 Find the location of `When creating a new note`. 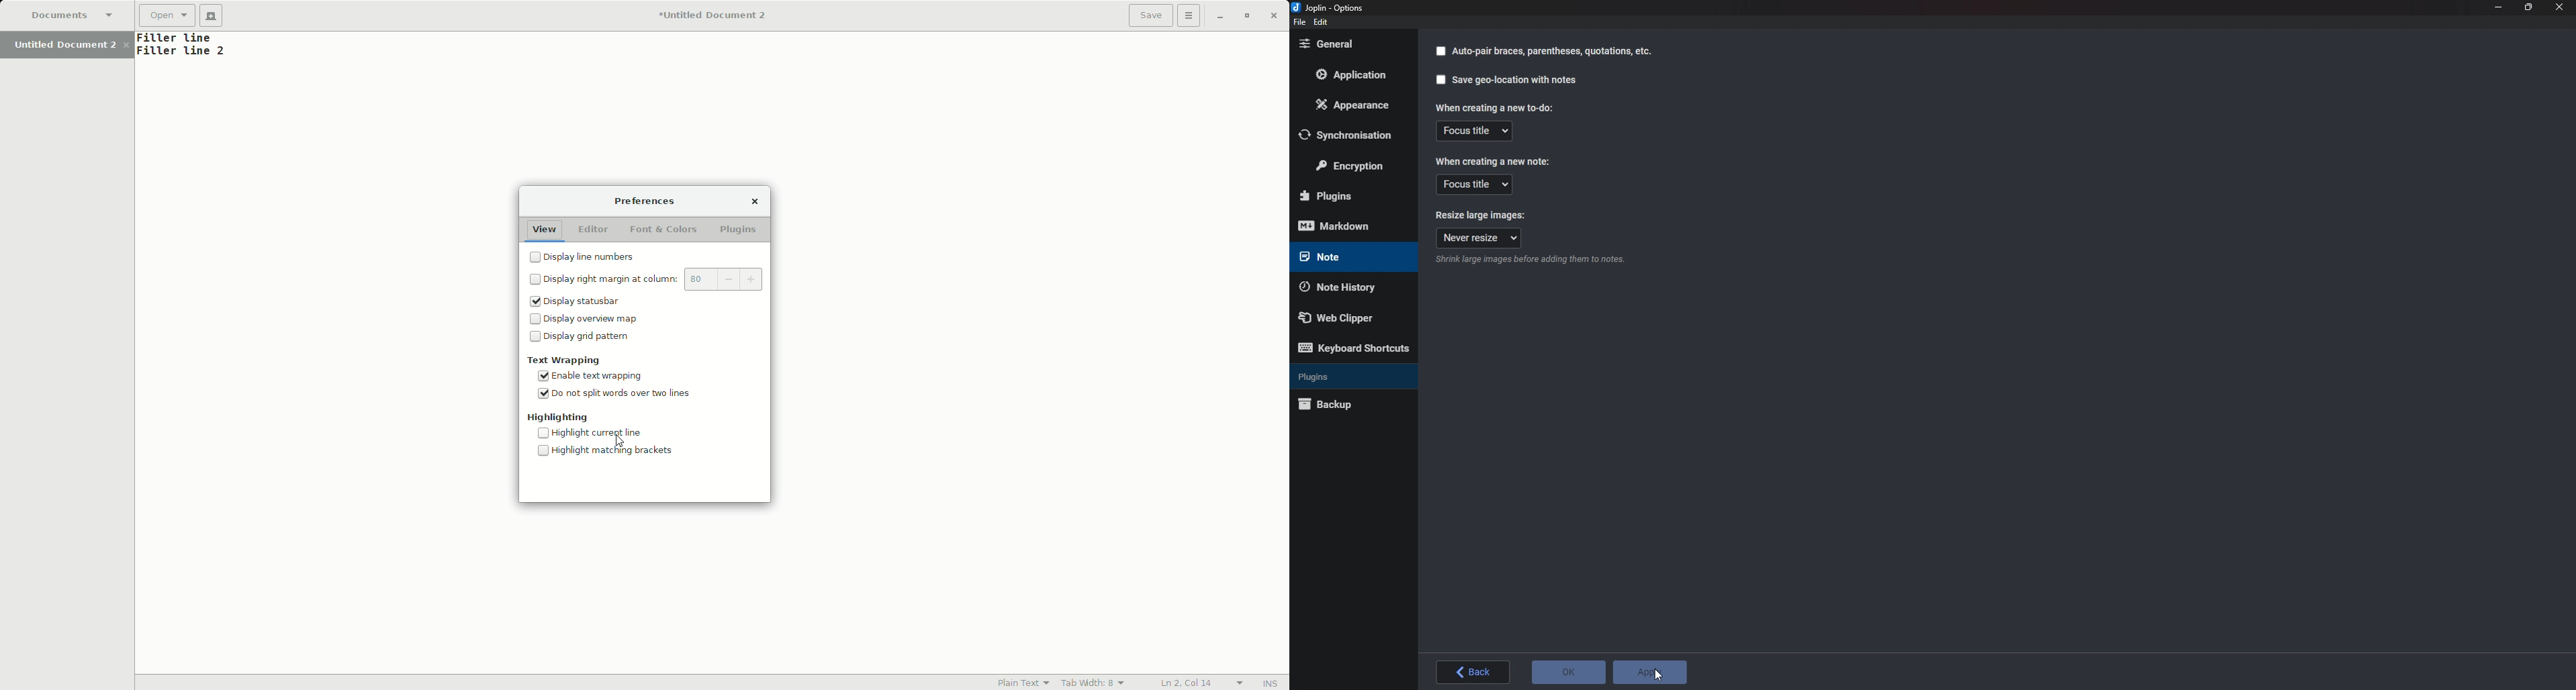

When creating a new note is located at coordinates (1494, 161).